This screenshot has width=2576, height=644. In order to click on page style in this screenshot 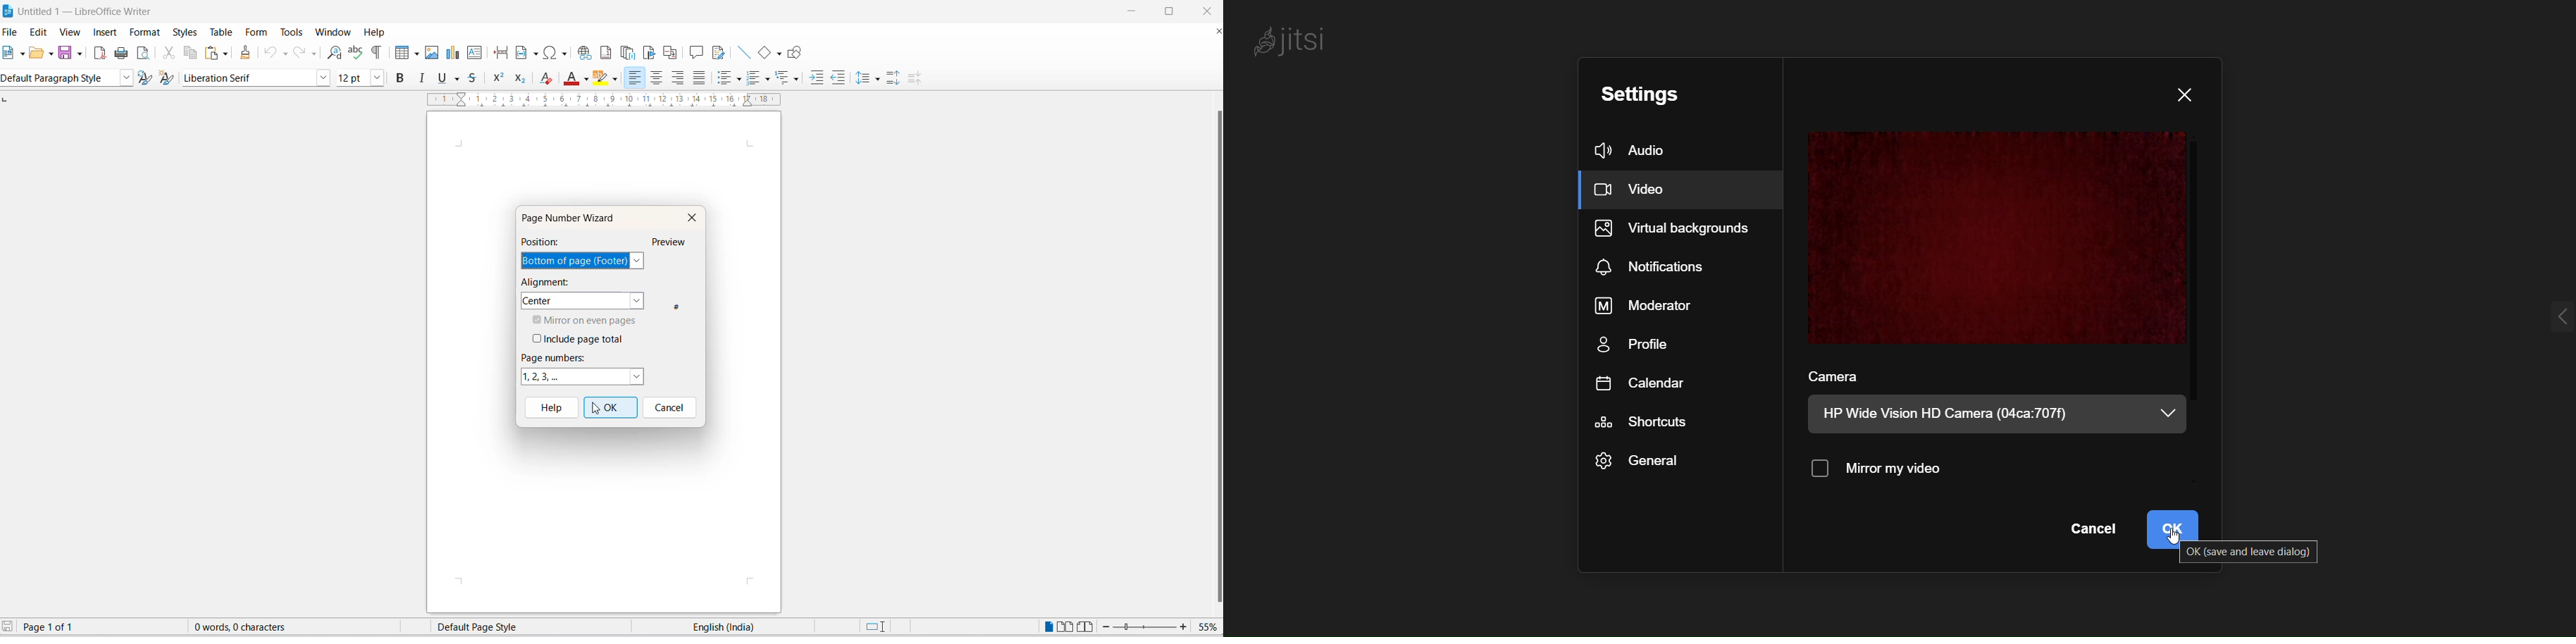, I will do `click(517, 627)`.